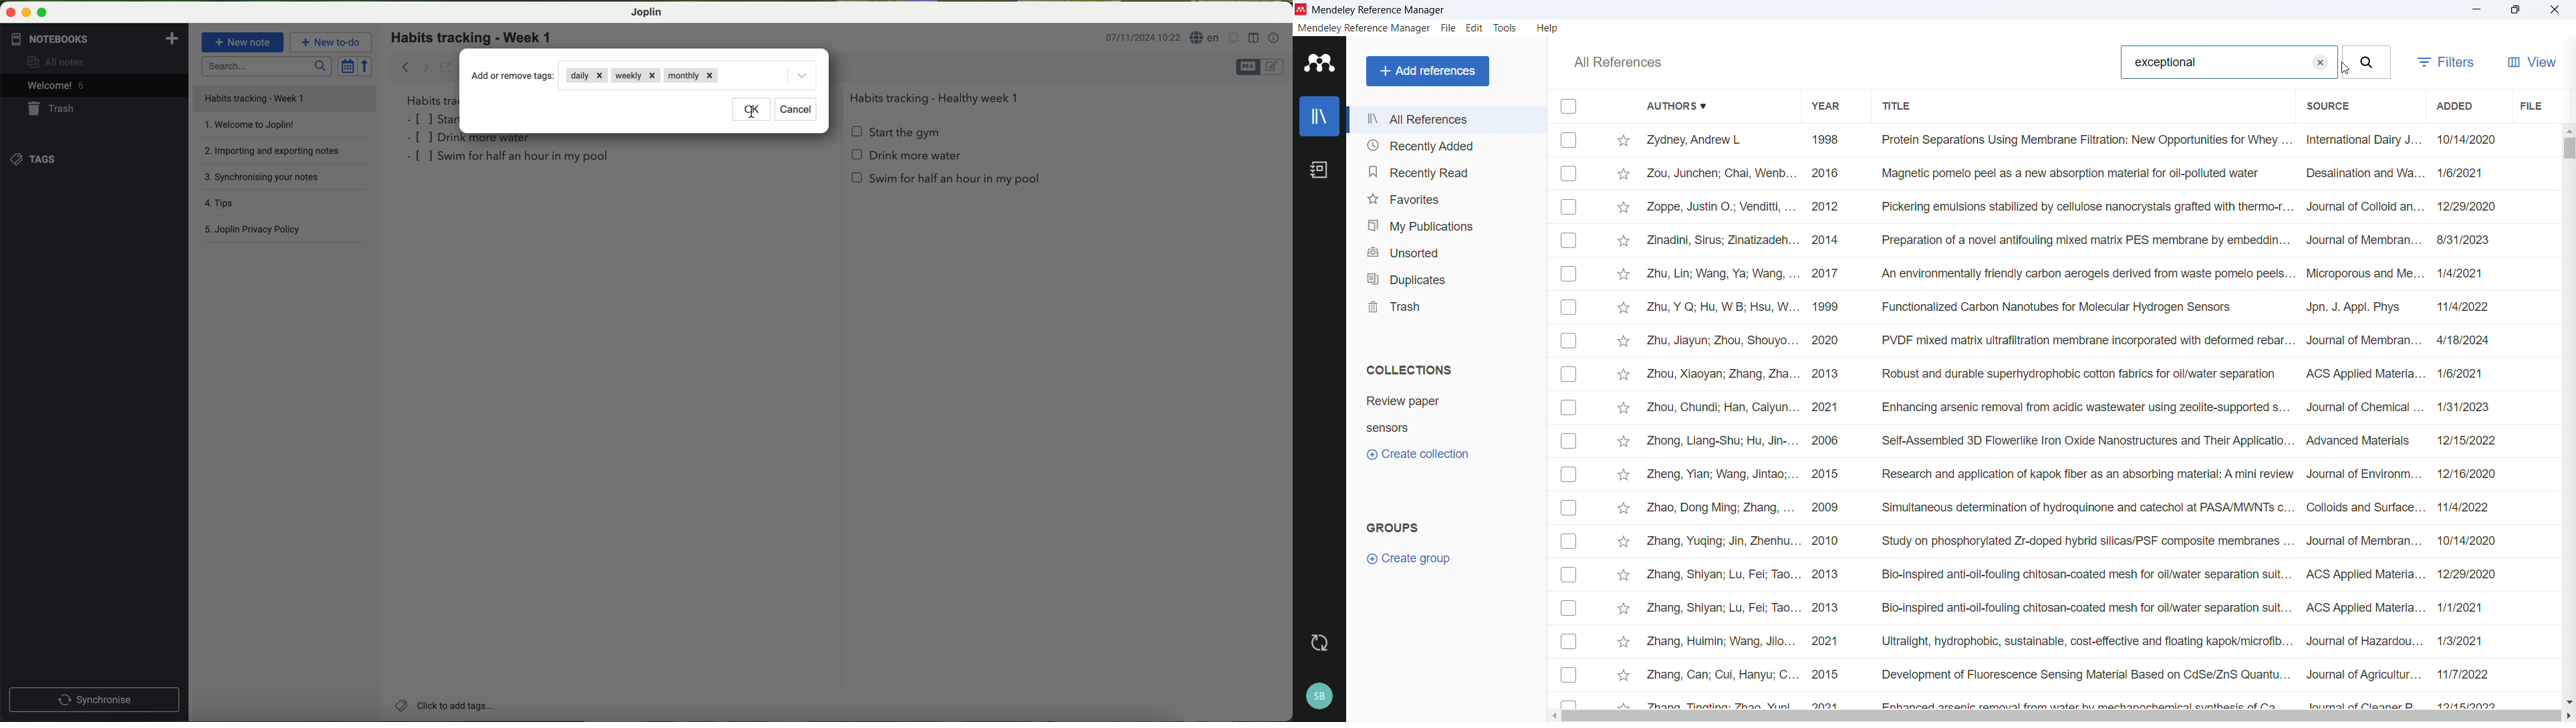 The height and width of the screenshot is (728, 2576). Describe the element at coordinates (288, 180) in the screenshot. I see `synchronising your notes` at that location.